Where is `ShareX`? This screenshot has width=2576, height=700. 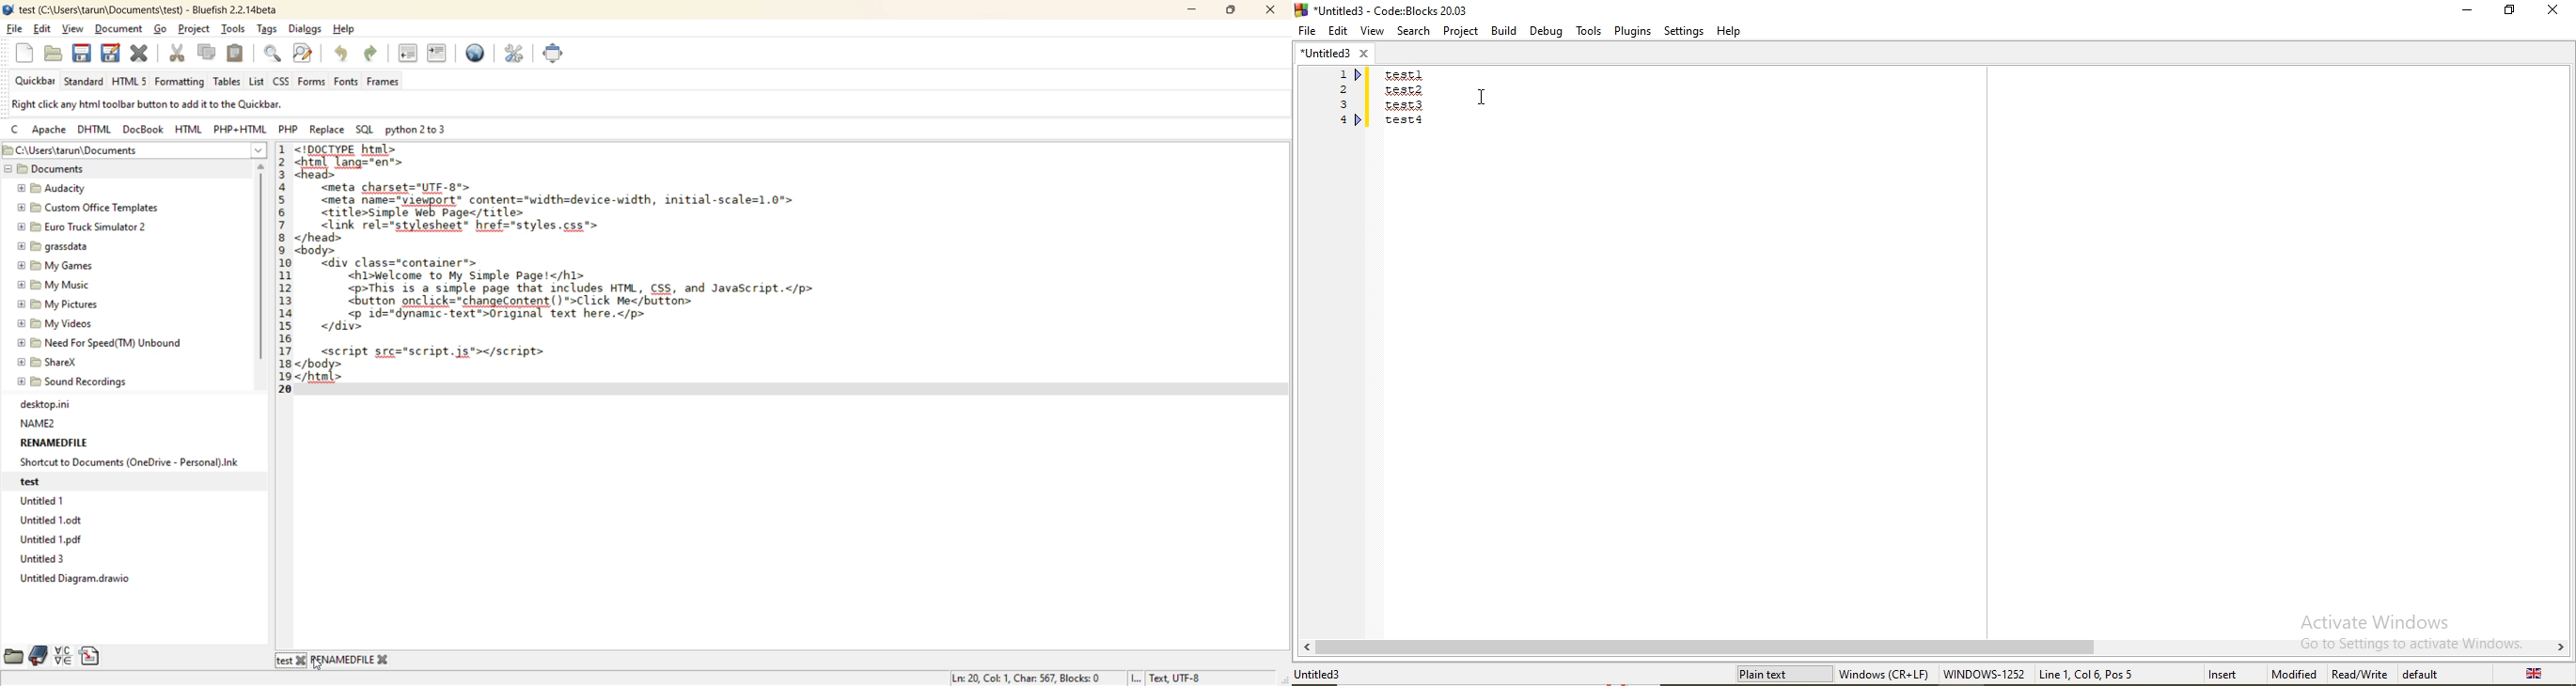 ShareX is located at coordinates (54, 360).